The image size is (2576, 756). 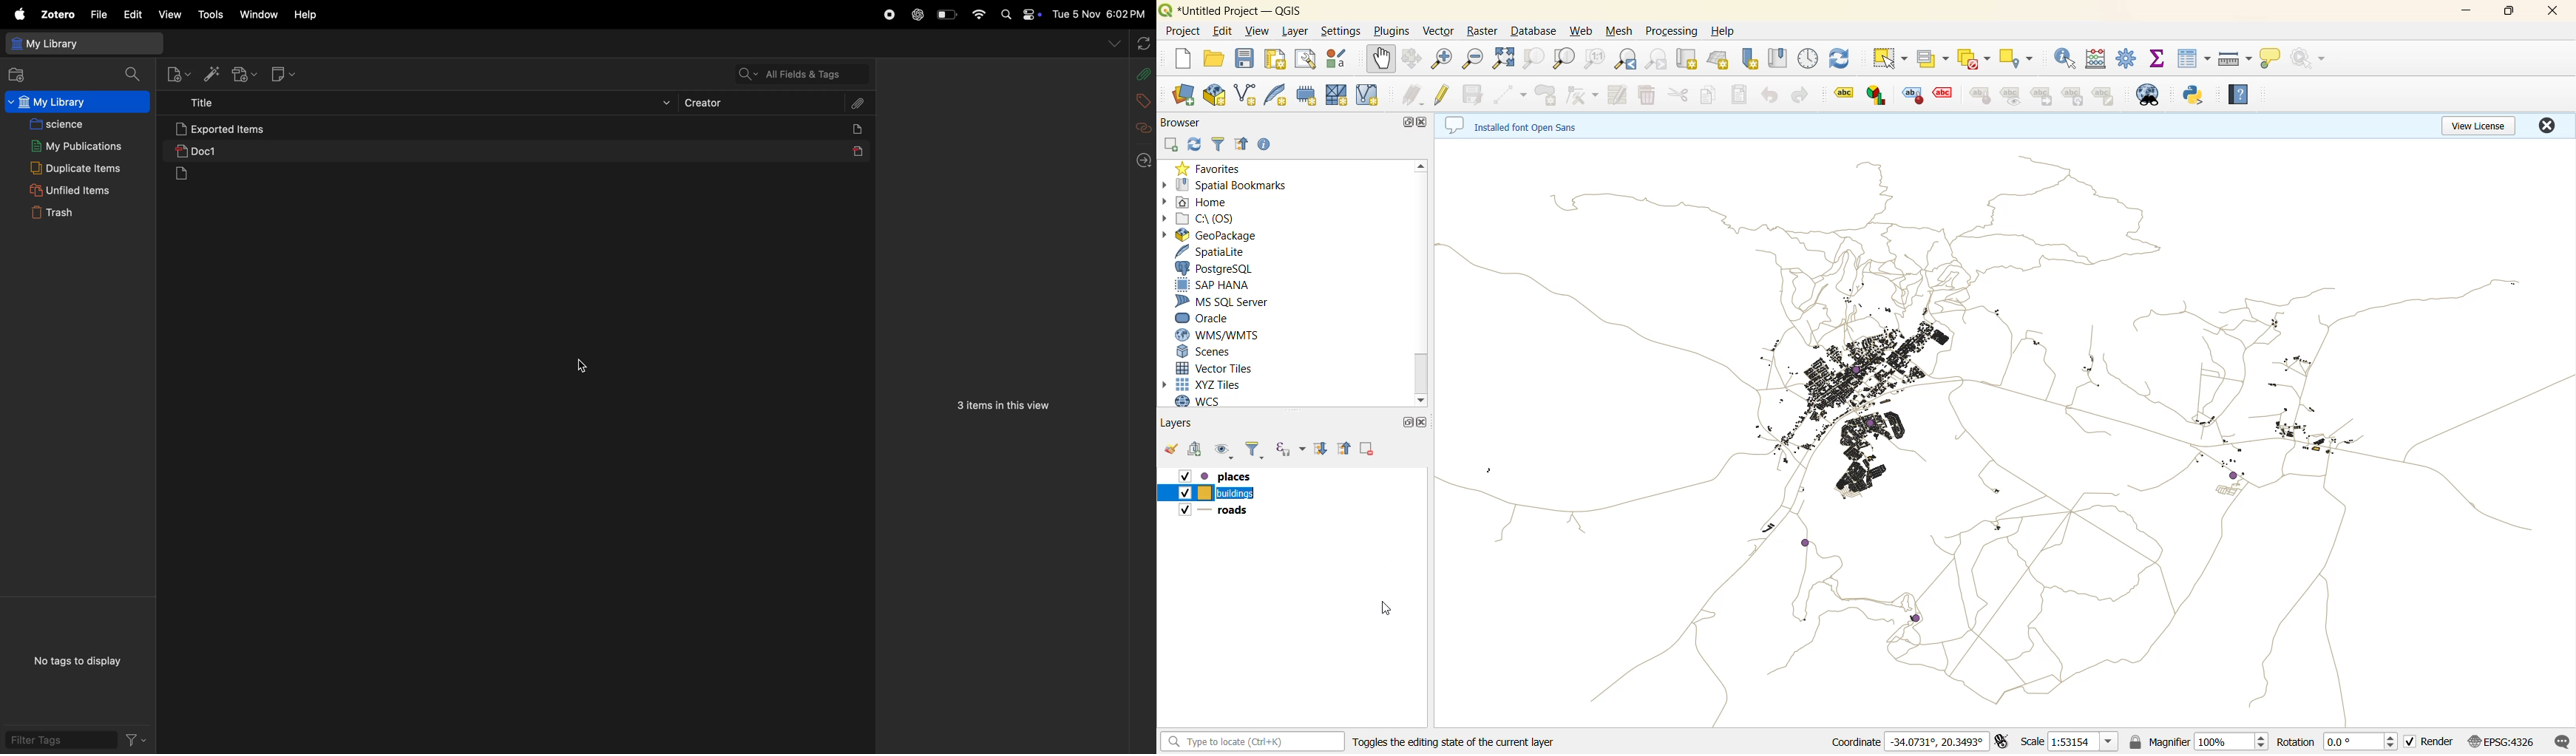 I want to click on file, so click(x=96, y=15).